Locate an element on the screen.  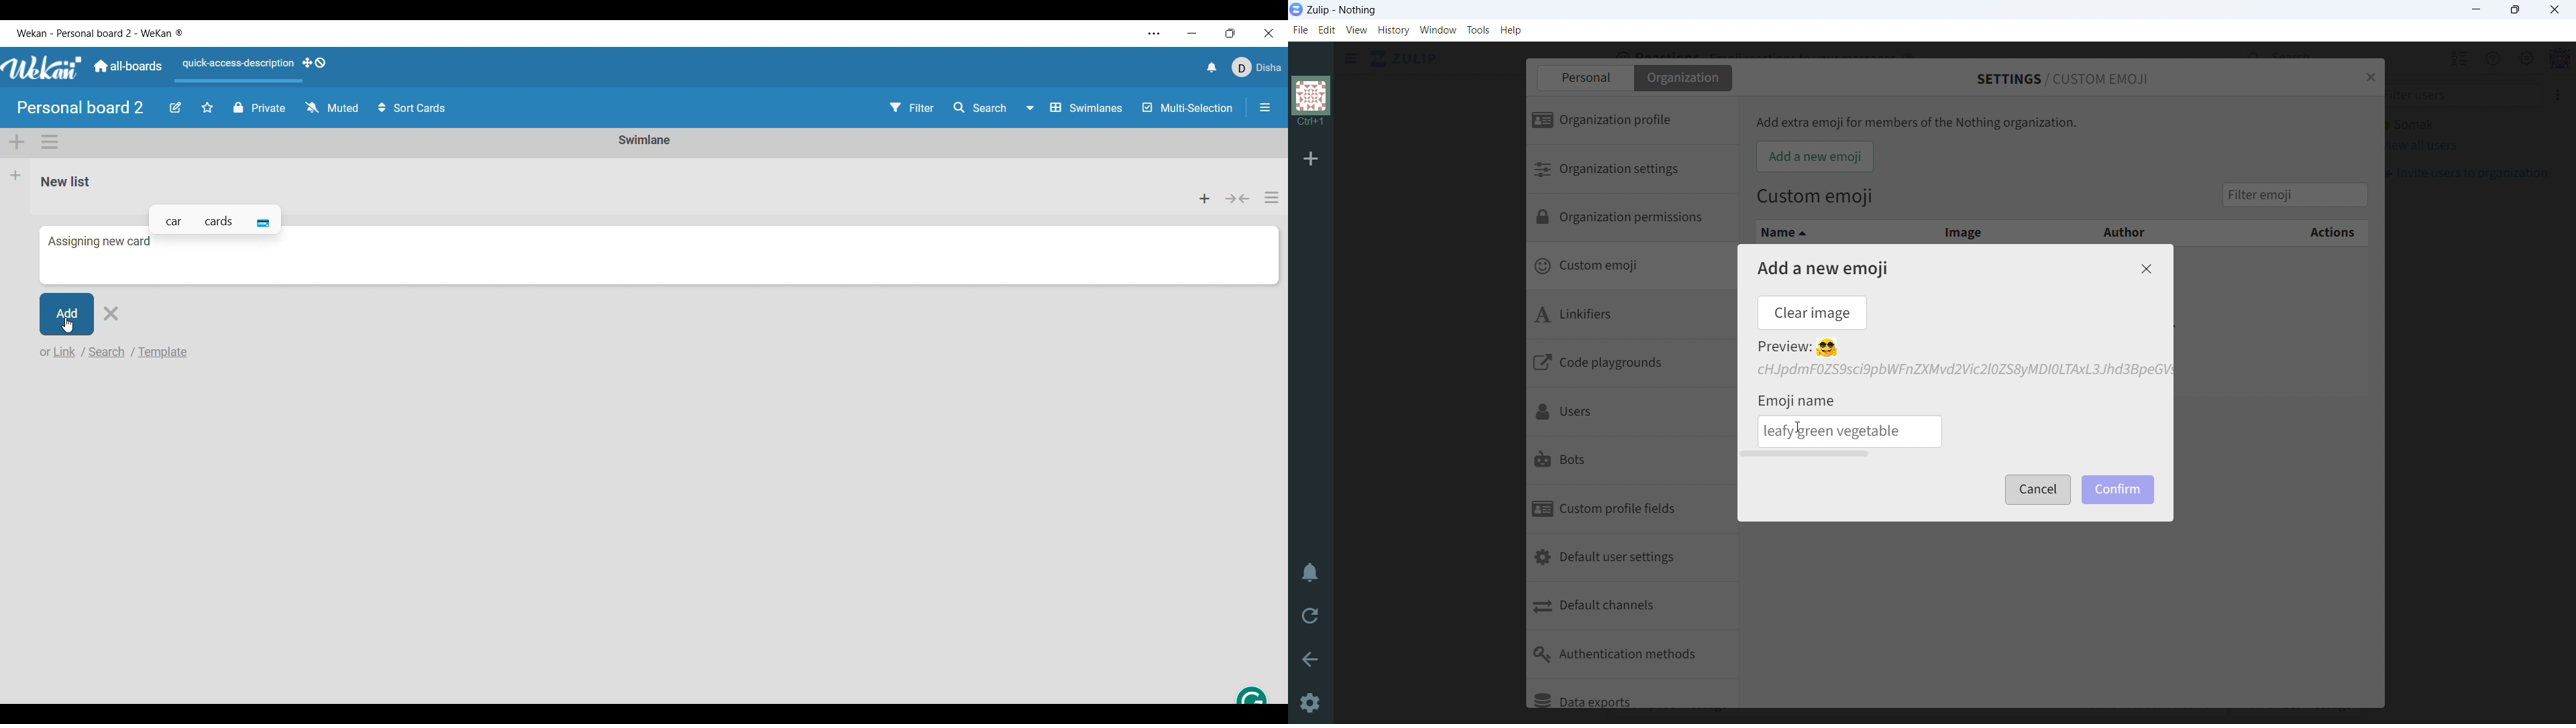
edit is located at coordinates (1327, 31).